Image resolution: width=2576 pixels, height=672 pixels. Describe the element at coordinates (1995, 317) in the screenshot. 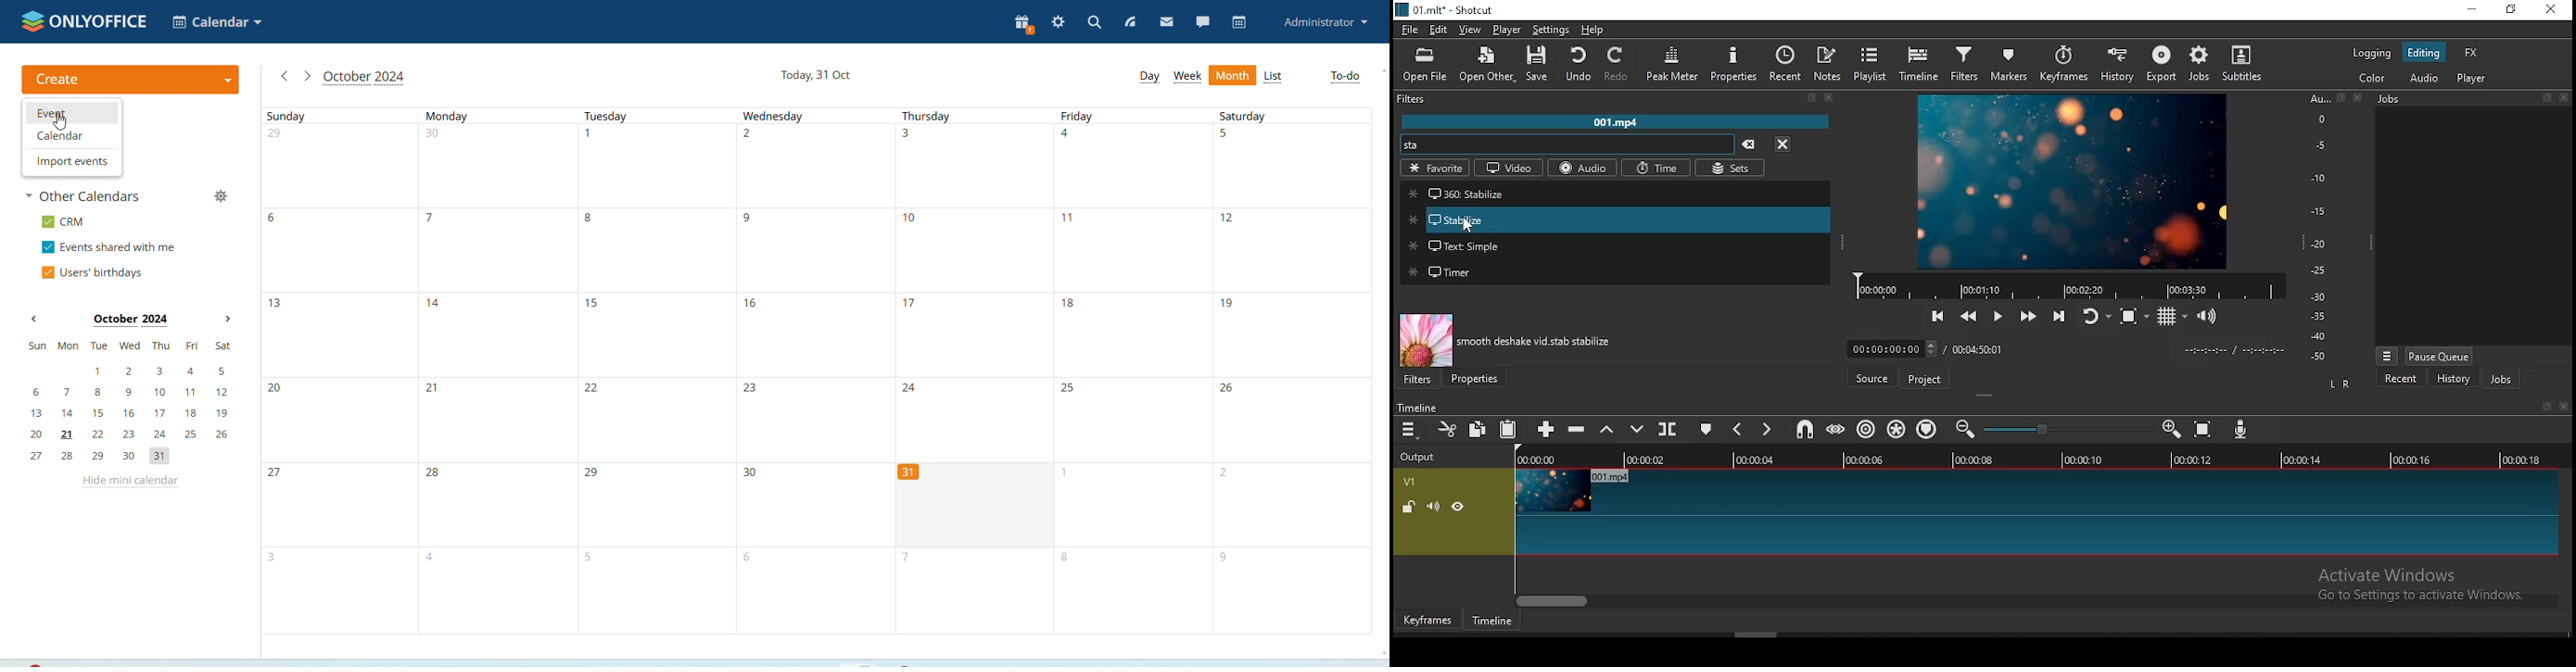

I see `play/pause` at that location.